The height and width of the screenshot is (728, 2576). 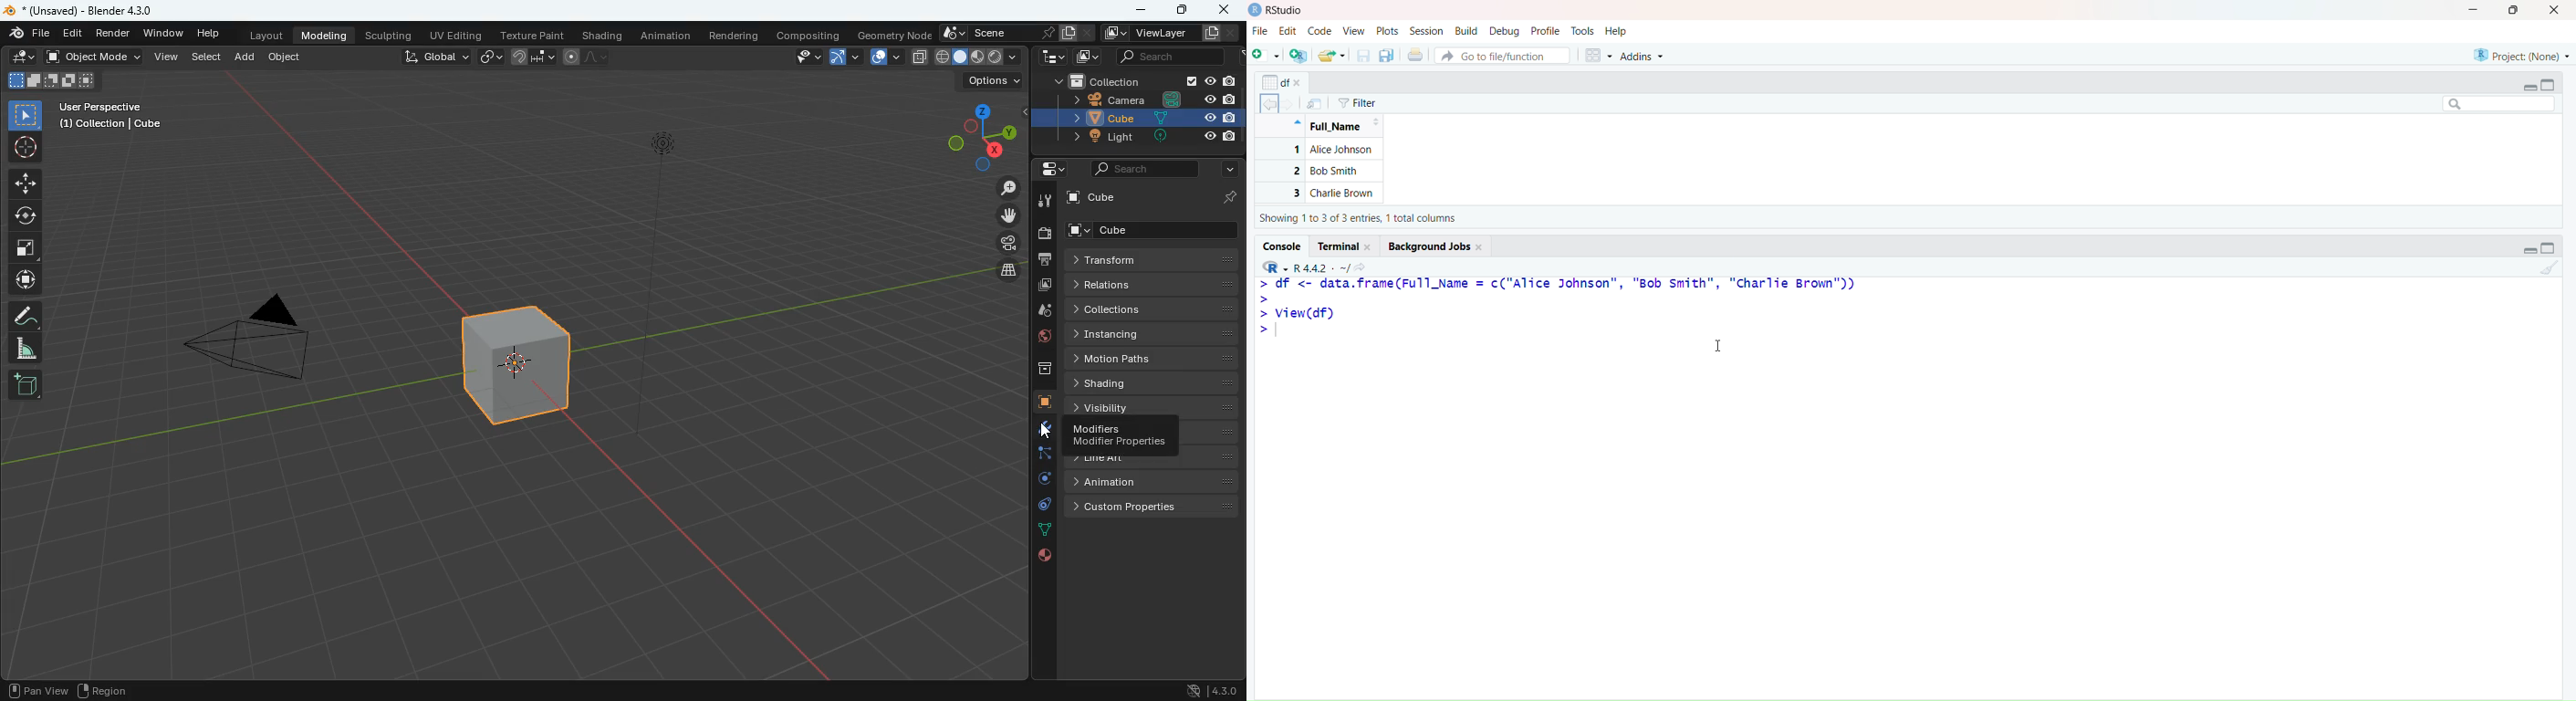 What do you see at coordinates (1342, 127) in the screenshot?
I see `Full Name` at bounding box center [1342, 127].